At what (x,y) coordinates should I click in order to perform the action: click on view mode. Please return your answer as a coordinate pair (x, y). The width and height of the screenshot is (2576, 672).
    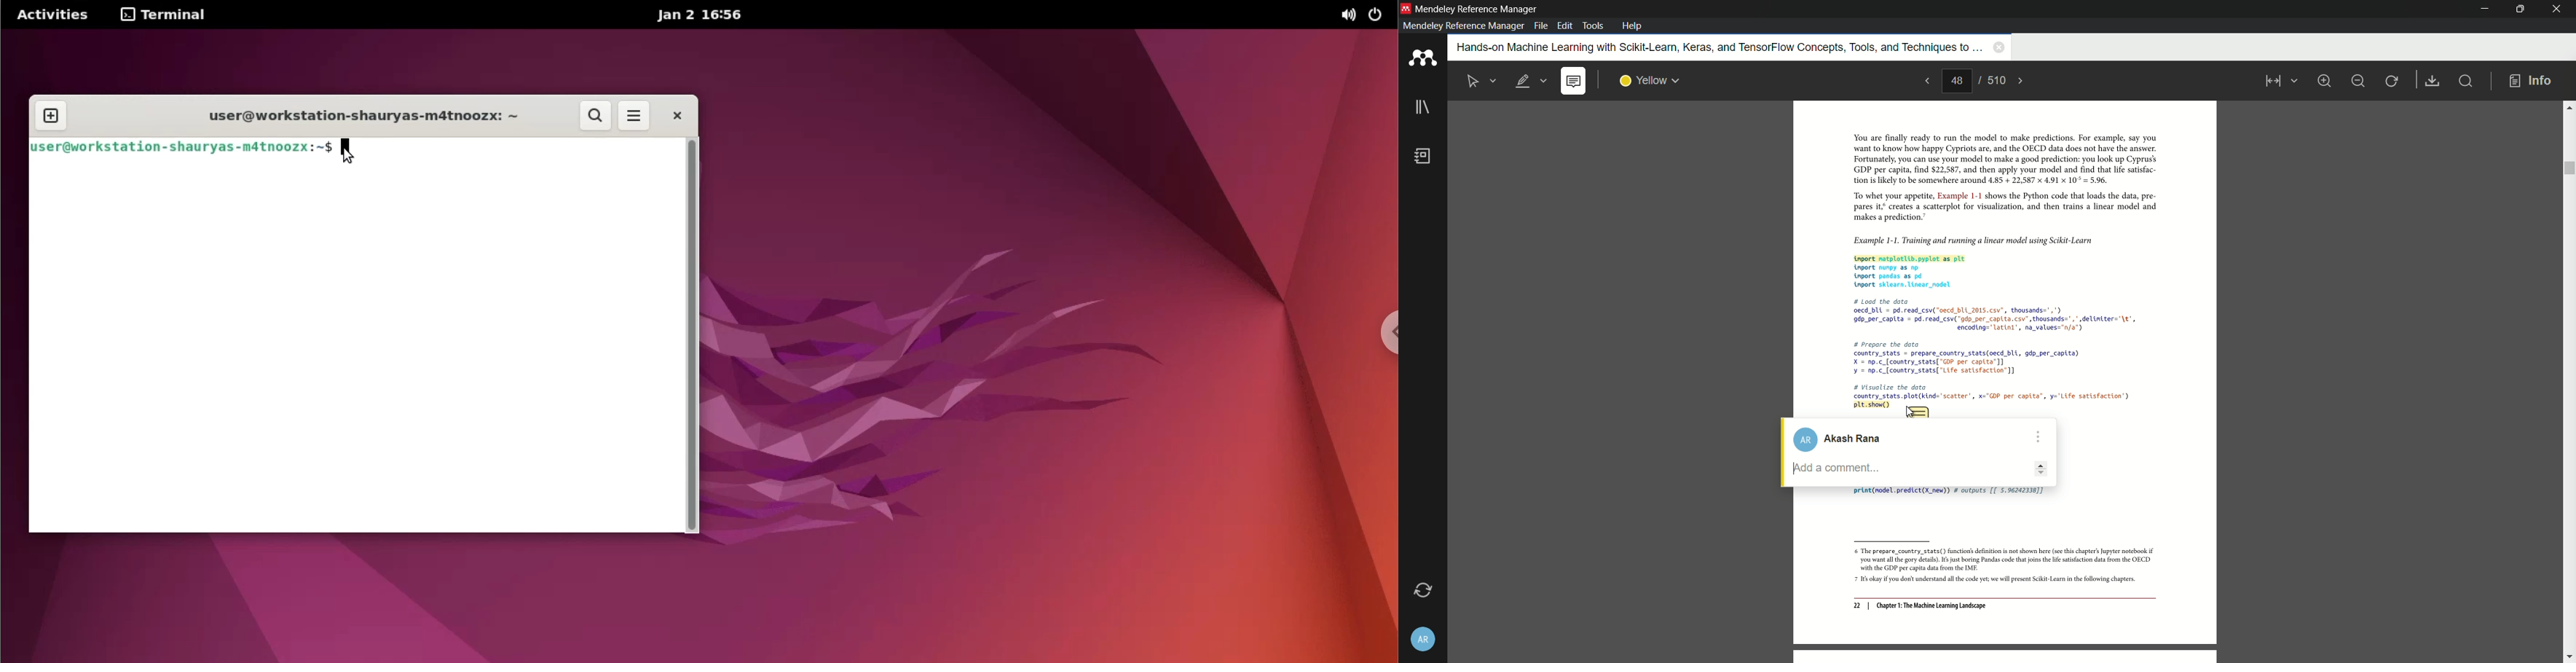
    Looking at the image, I should click on (2280, 81).